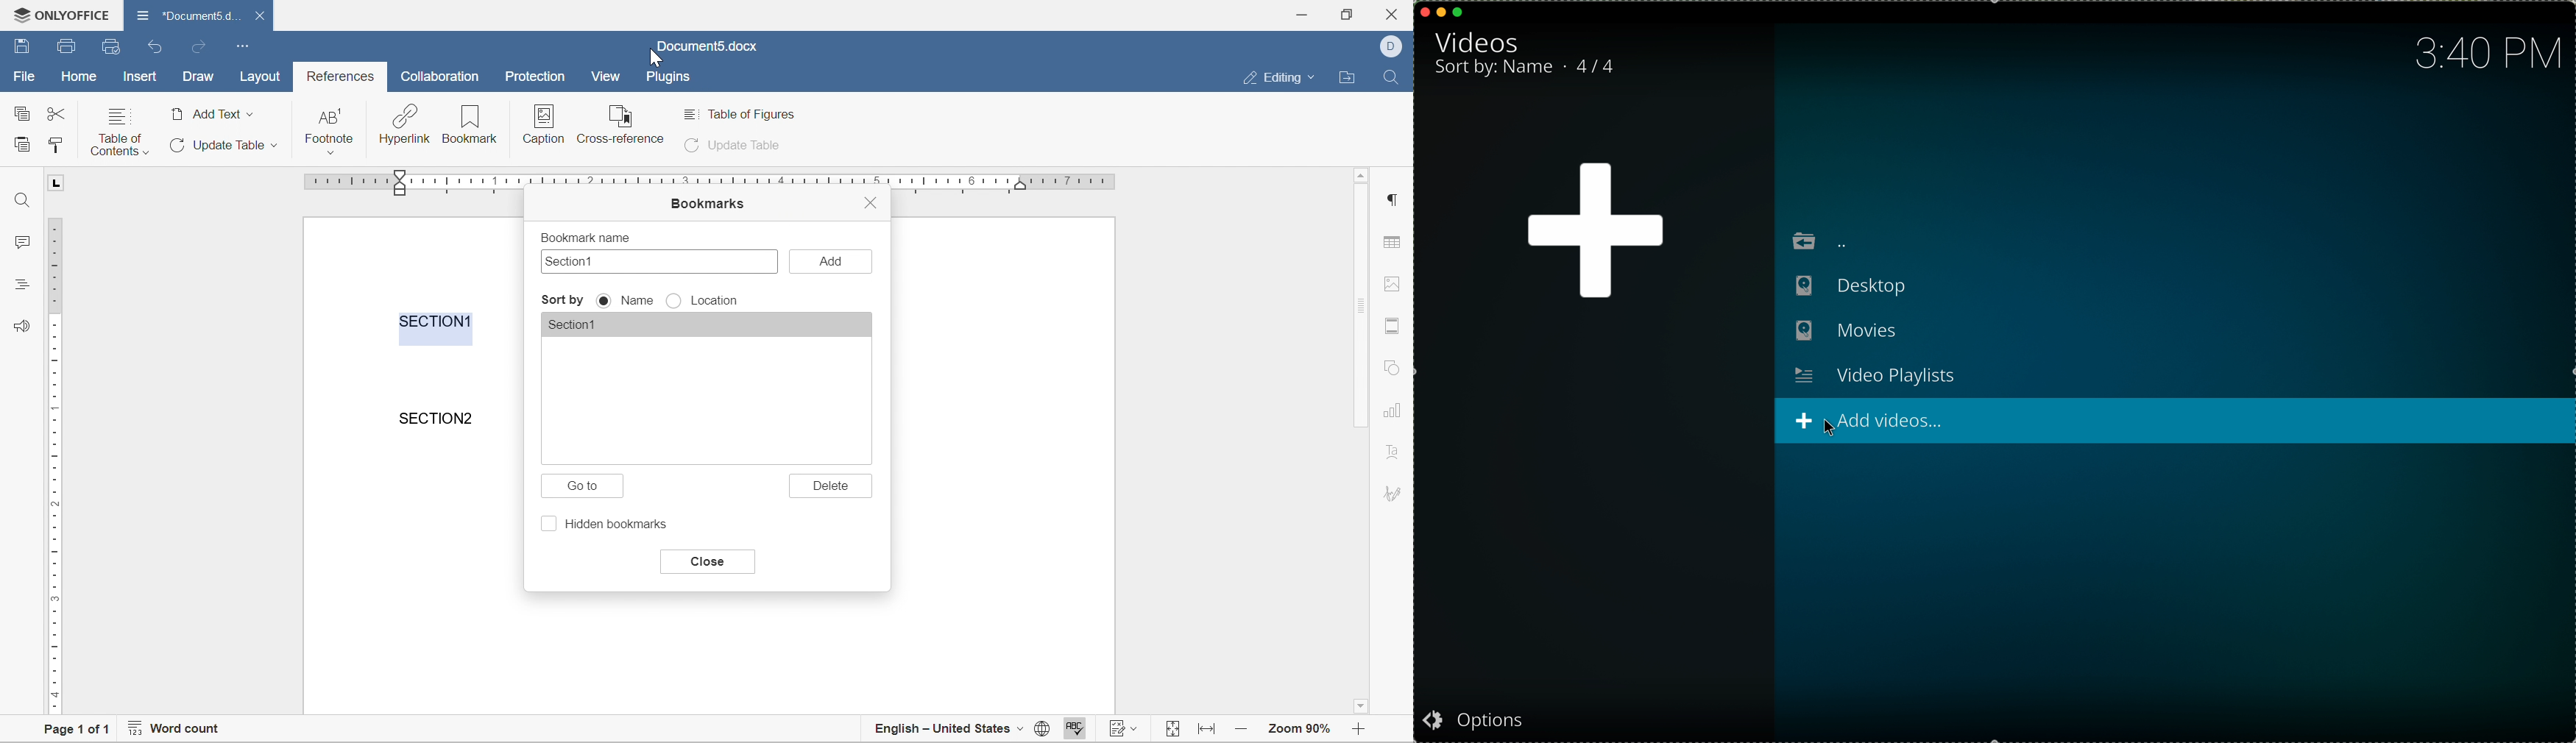  I want to click on footnote, so click(330, 130).